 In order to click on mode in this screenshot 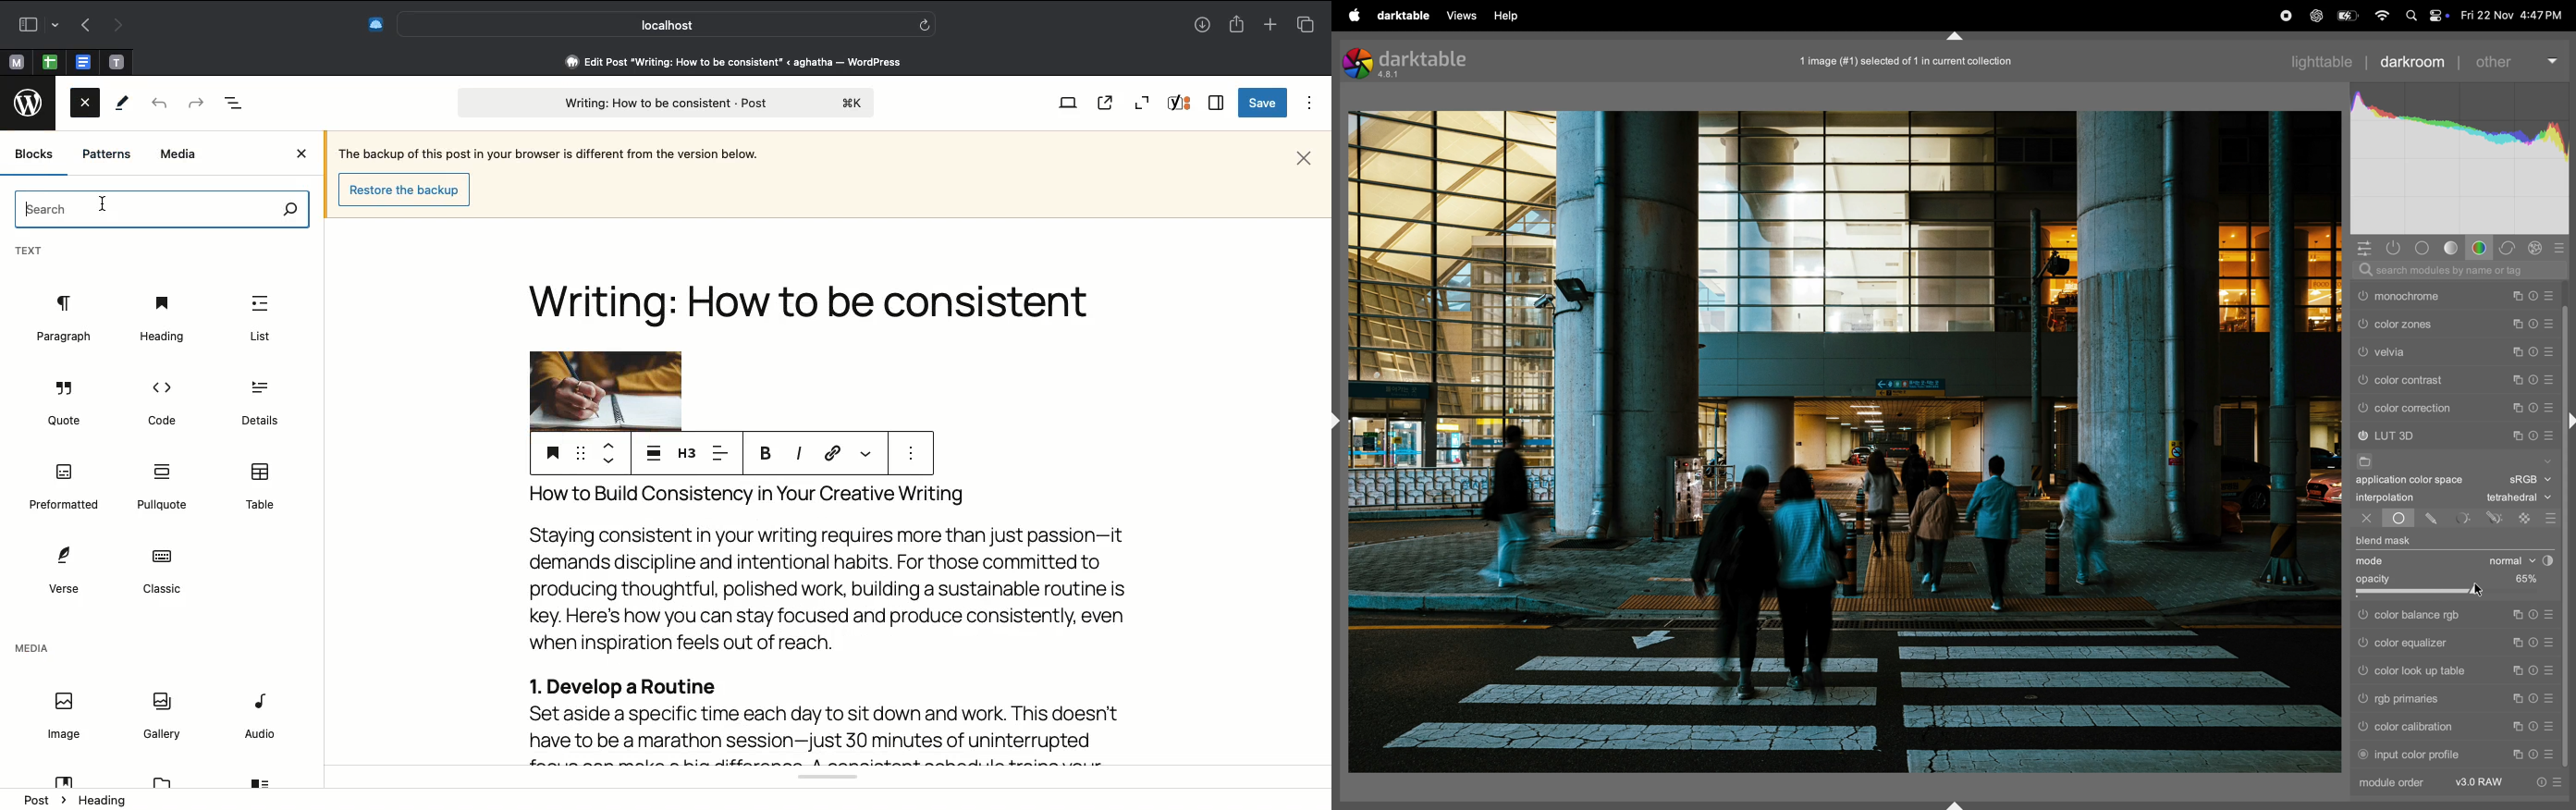, I will do `click(2372, 562)`.